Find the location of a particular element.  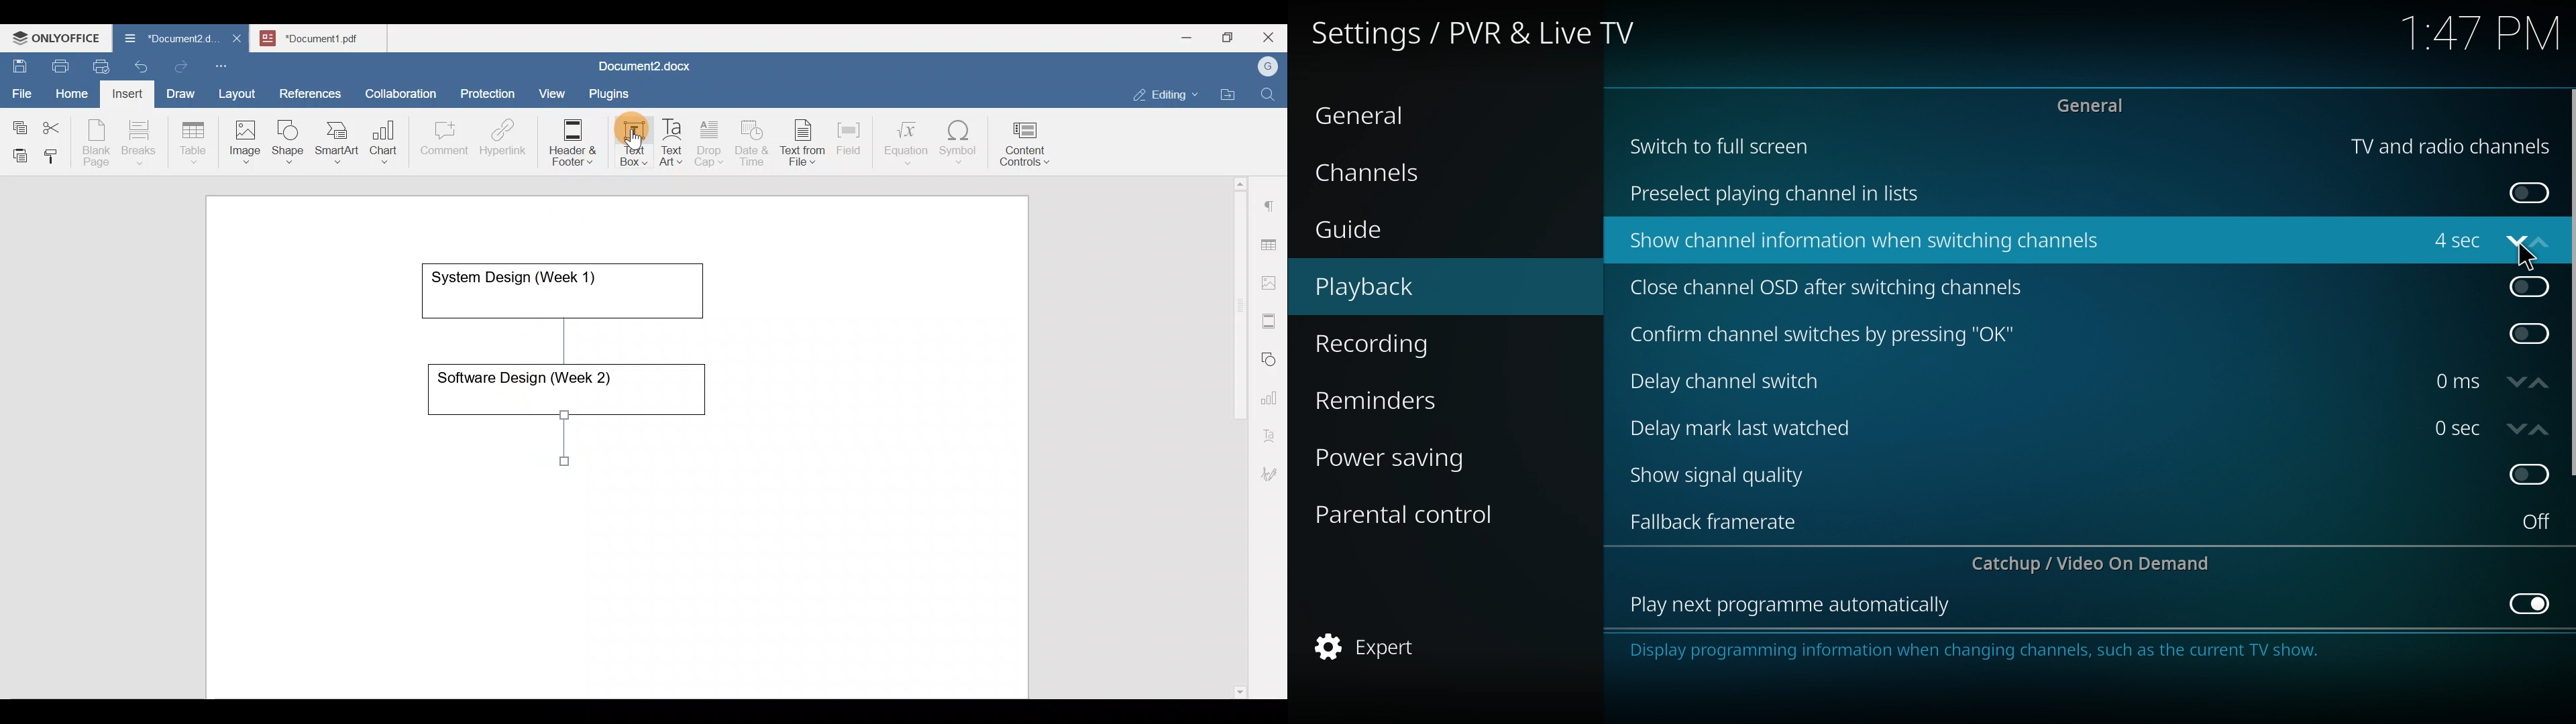

show signal quality is located at coordinates (1727, 476).